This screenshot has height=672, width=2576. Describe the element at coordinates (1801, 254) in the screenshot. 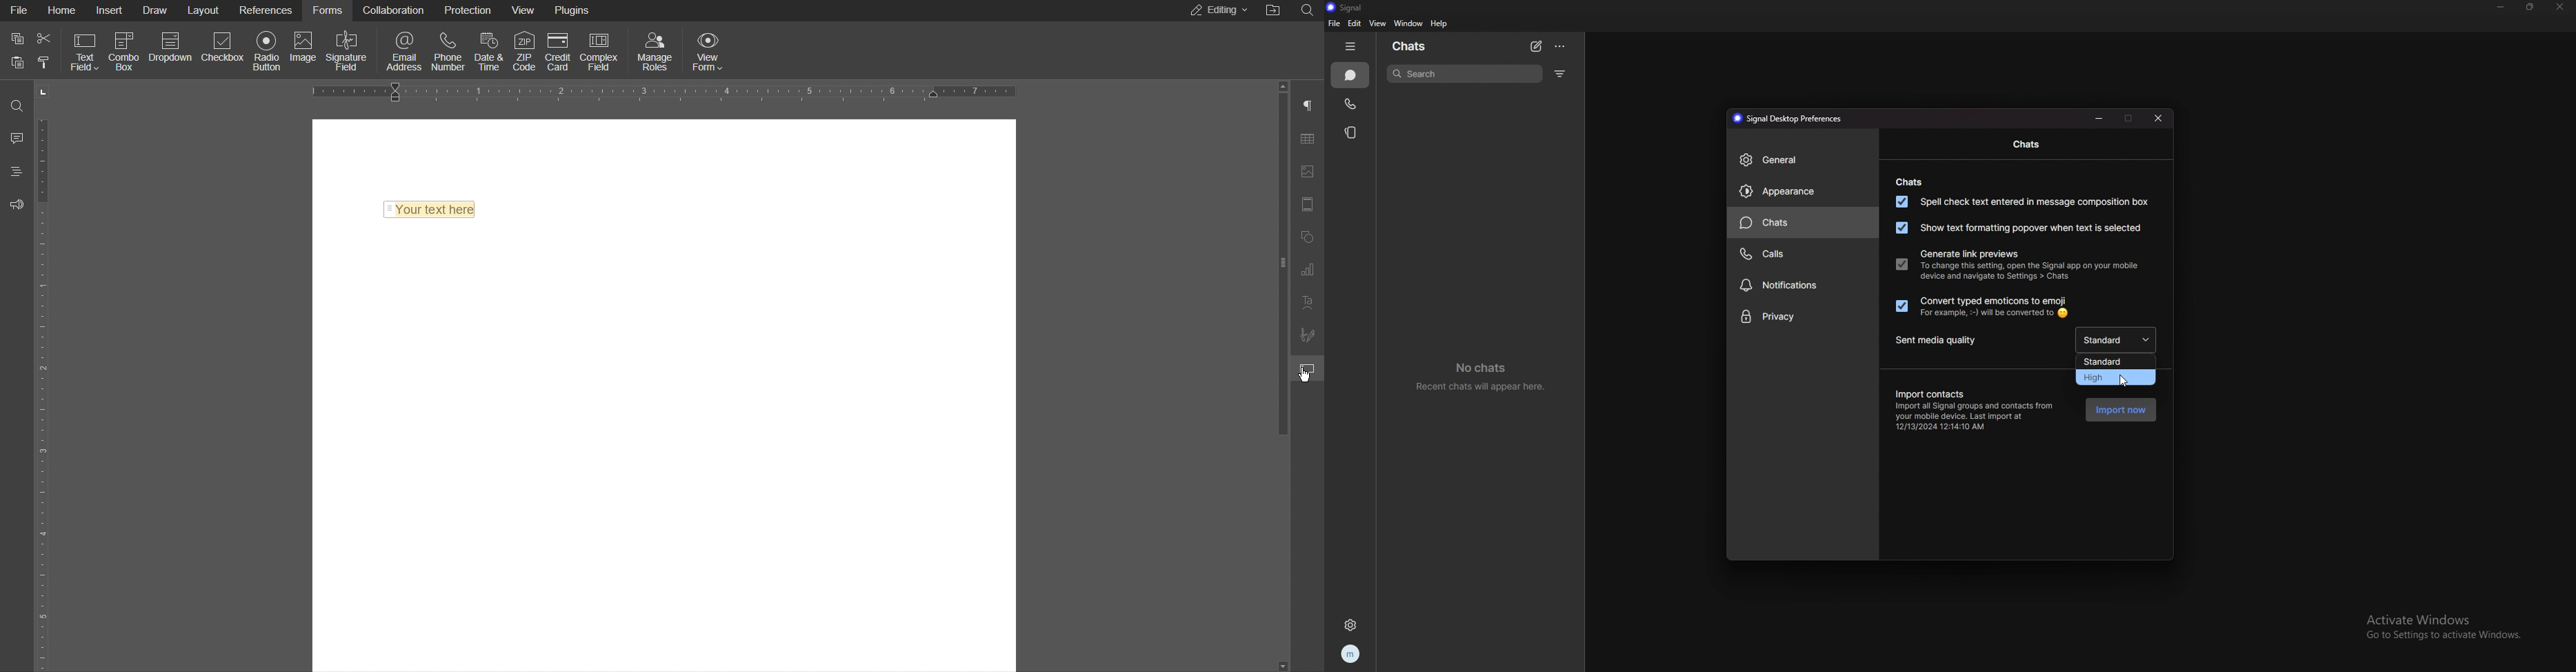

I see `calls` at that location.